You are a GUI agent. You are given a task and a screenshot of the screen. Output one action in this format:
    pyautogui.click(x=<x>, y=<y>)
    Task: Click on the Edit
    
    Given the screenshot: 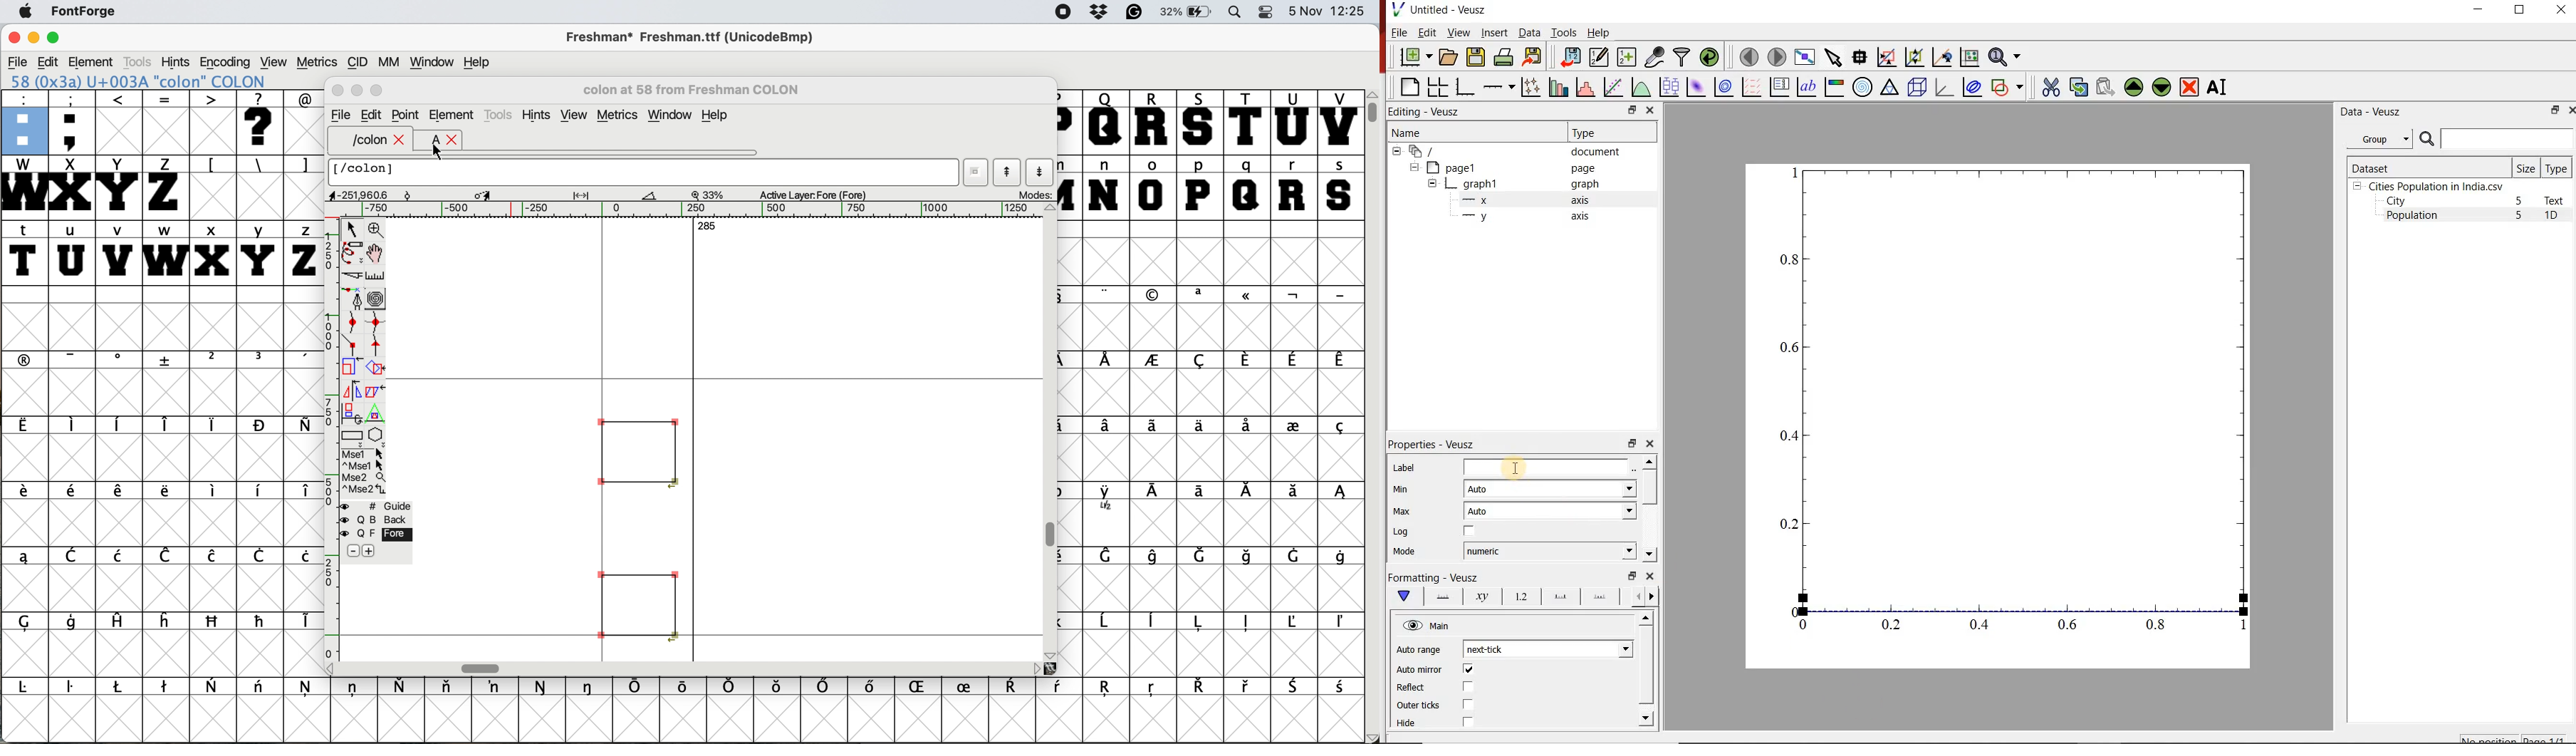 What is the action you would take?
    pyautogui.click(x=1426, y=33)
    